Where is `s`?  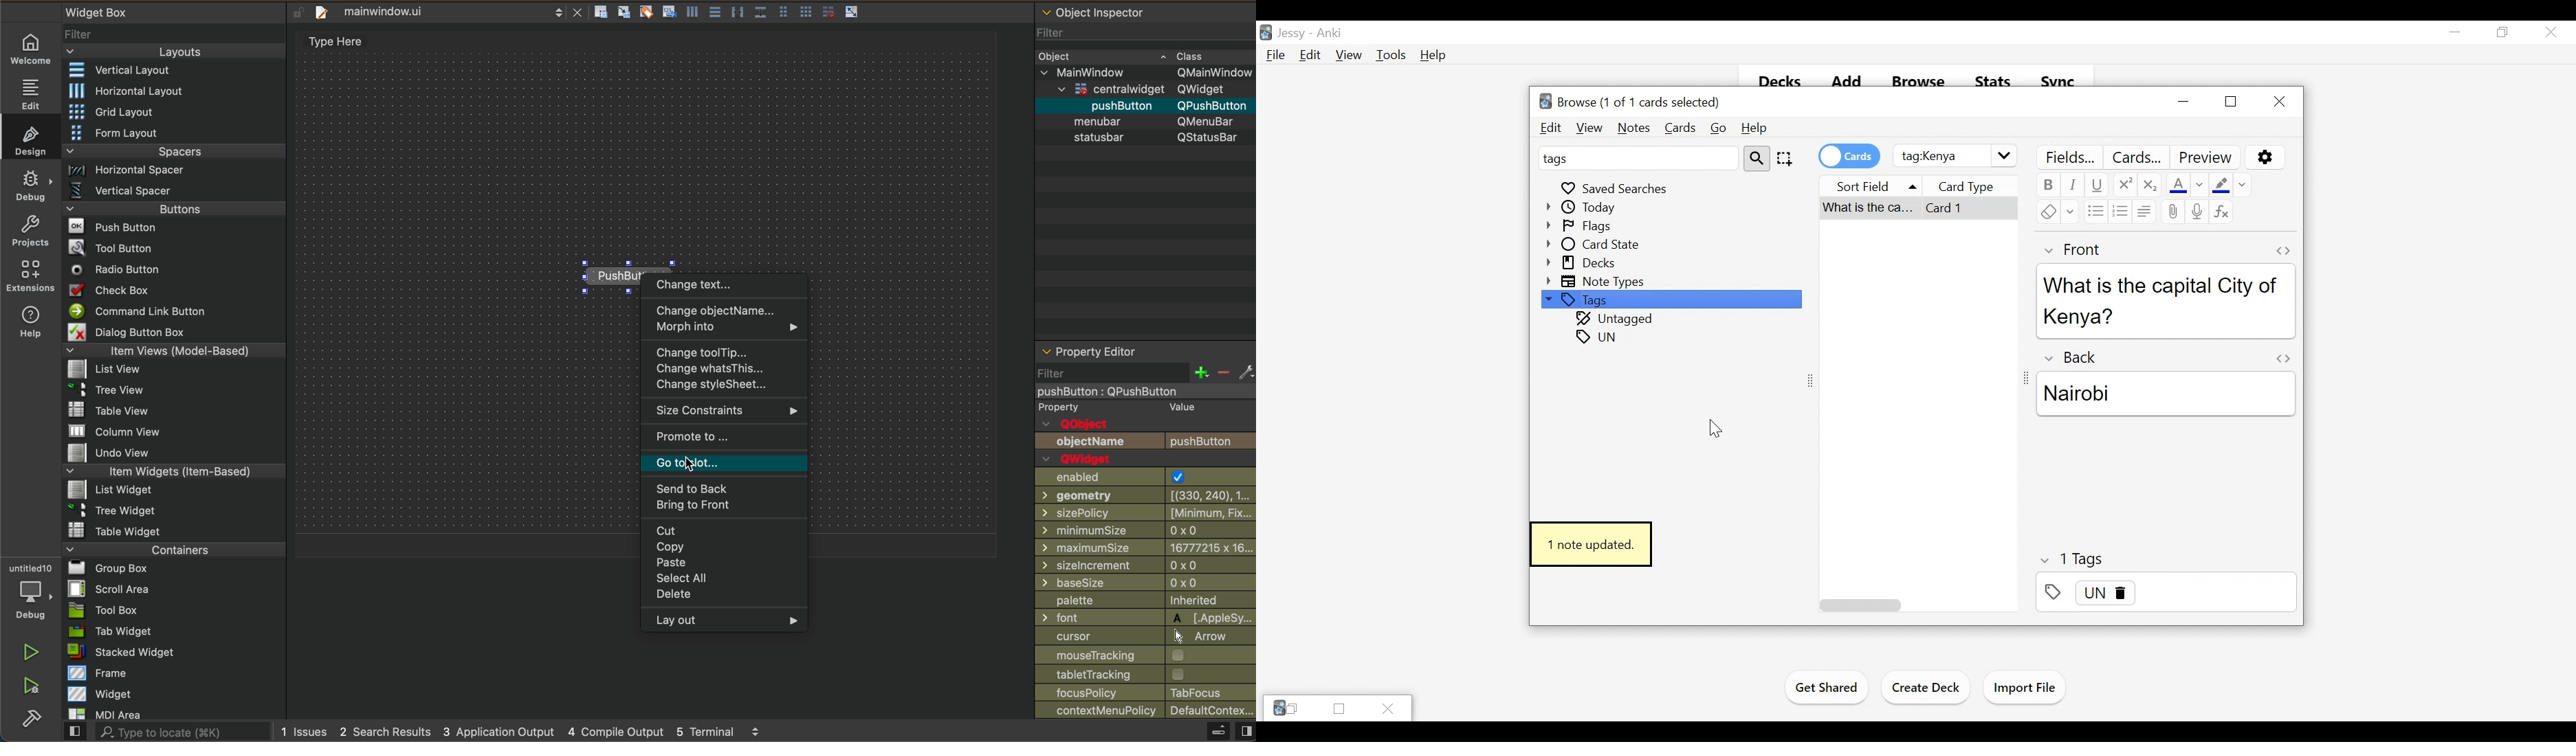
s is located at coordinates (1157, 138).